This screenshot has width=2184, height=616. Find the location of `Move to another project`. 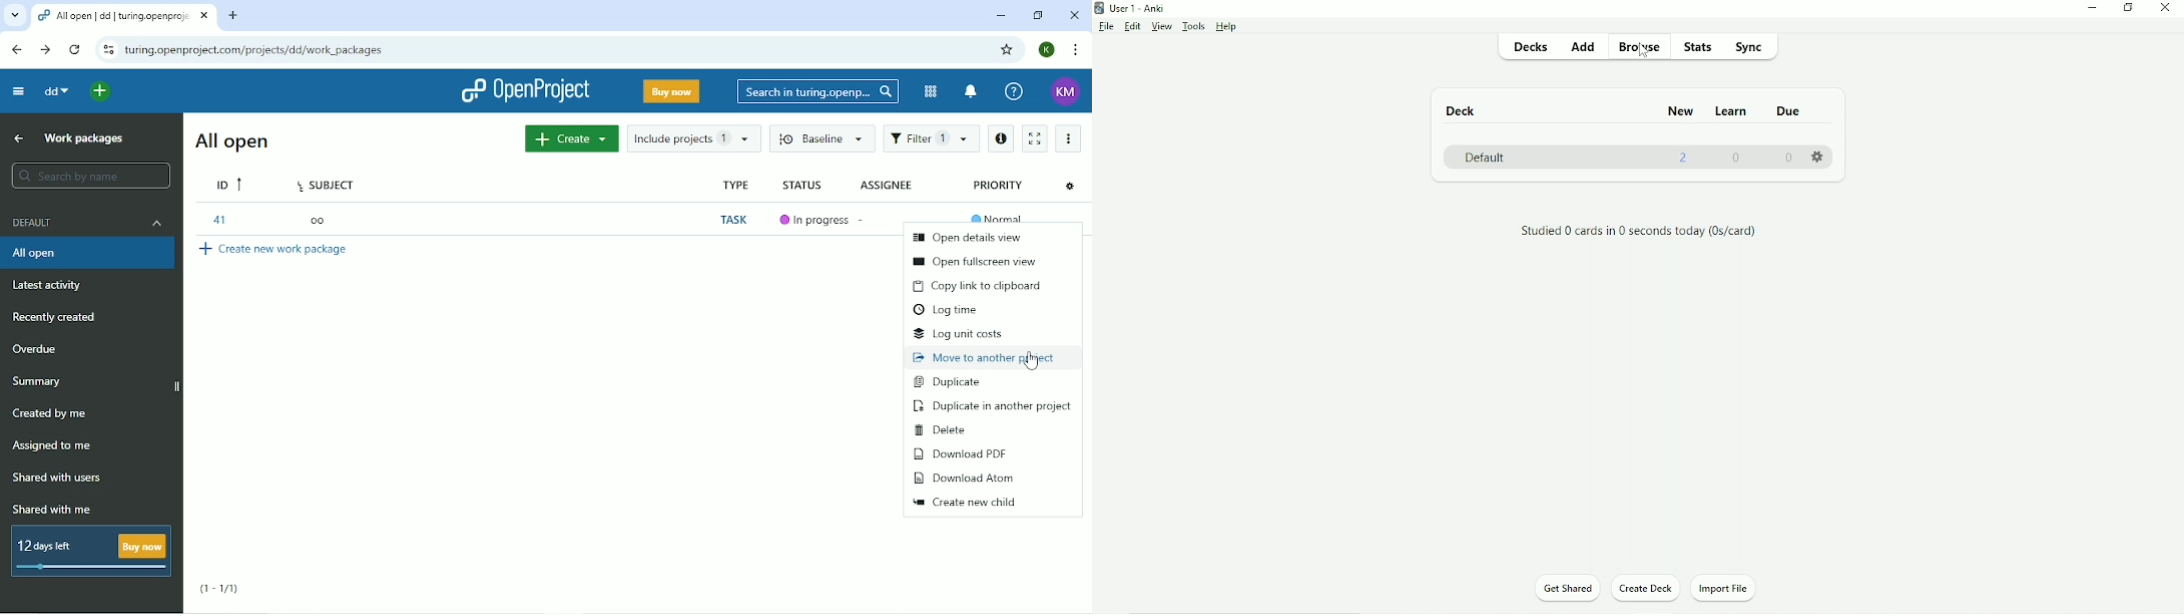

Move to another project is located at coordinates (987, 357).